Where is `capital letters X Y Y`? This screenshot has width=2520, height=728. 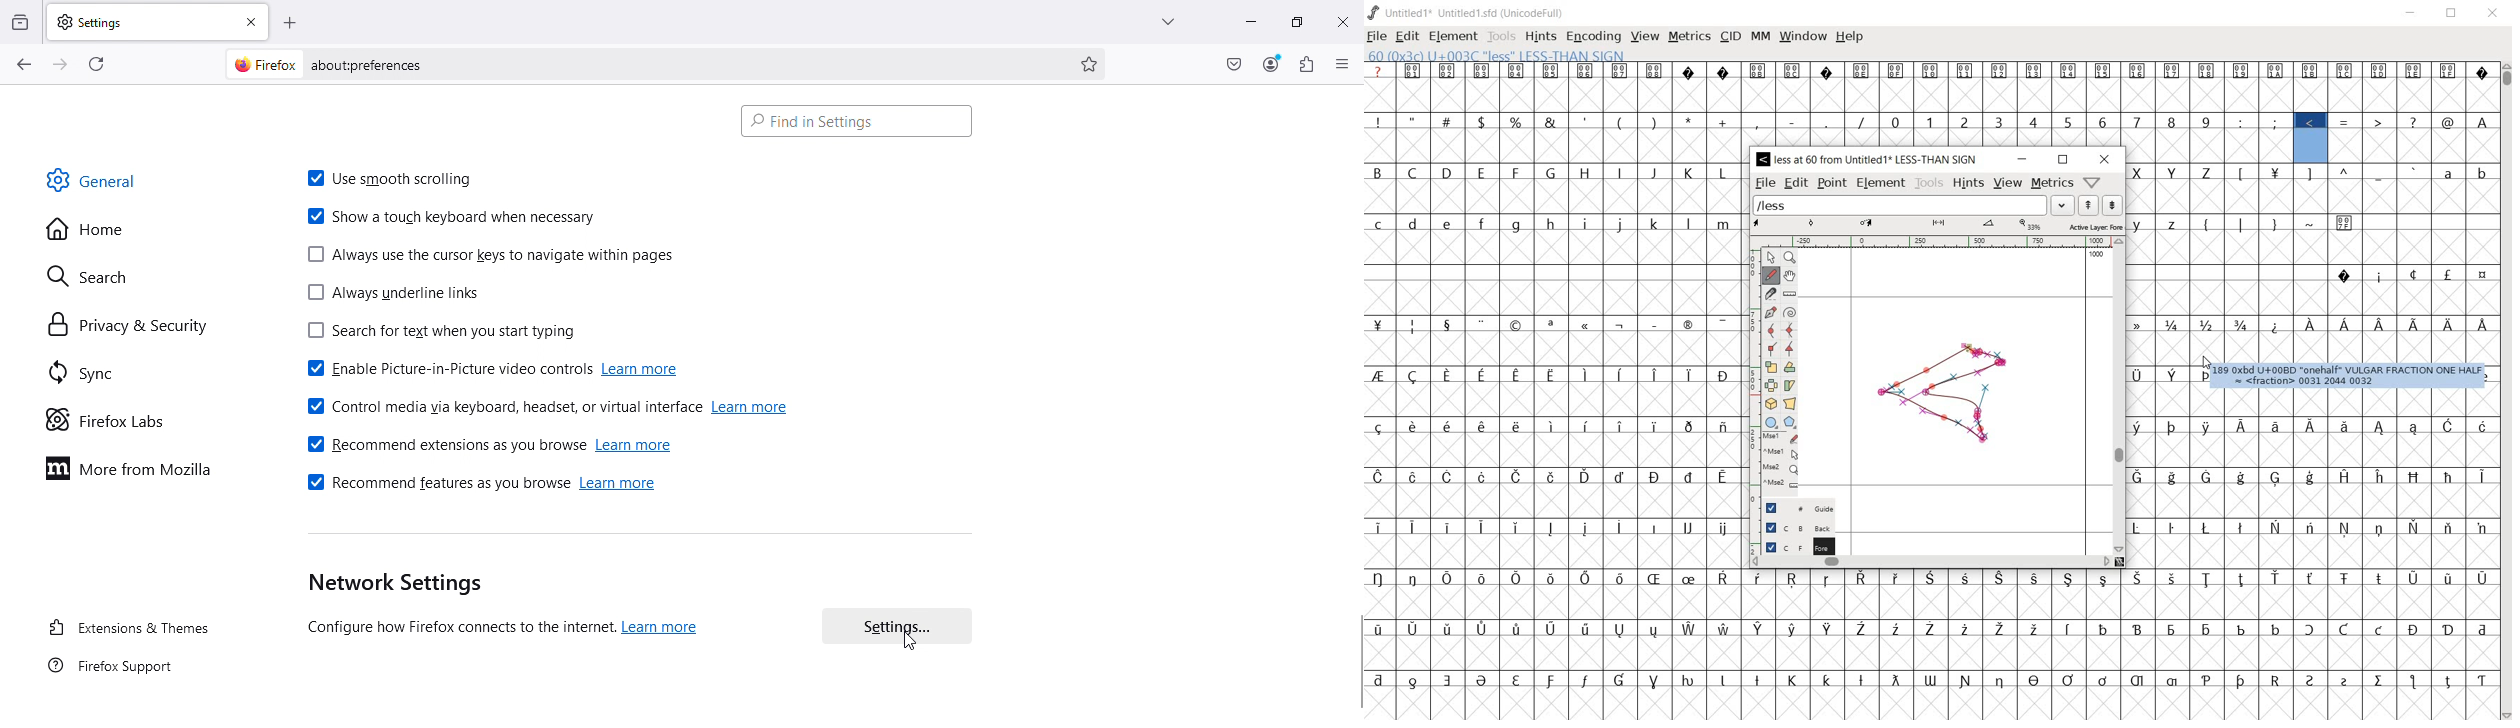
capital letters X Y Y is located at coordinates (2176, 170).